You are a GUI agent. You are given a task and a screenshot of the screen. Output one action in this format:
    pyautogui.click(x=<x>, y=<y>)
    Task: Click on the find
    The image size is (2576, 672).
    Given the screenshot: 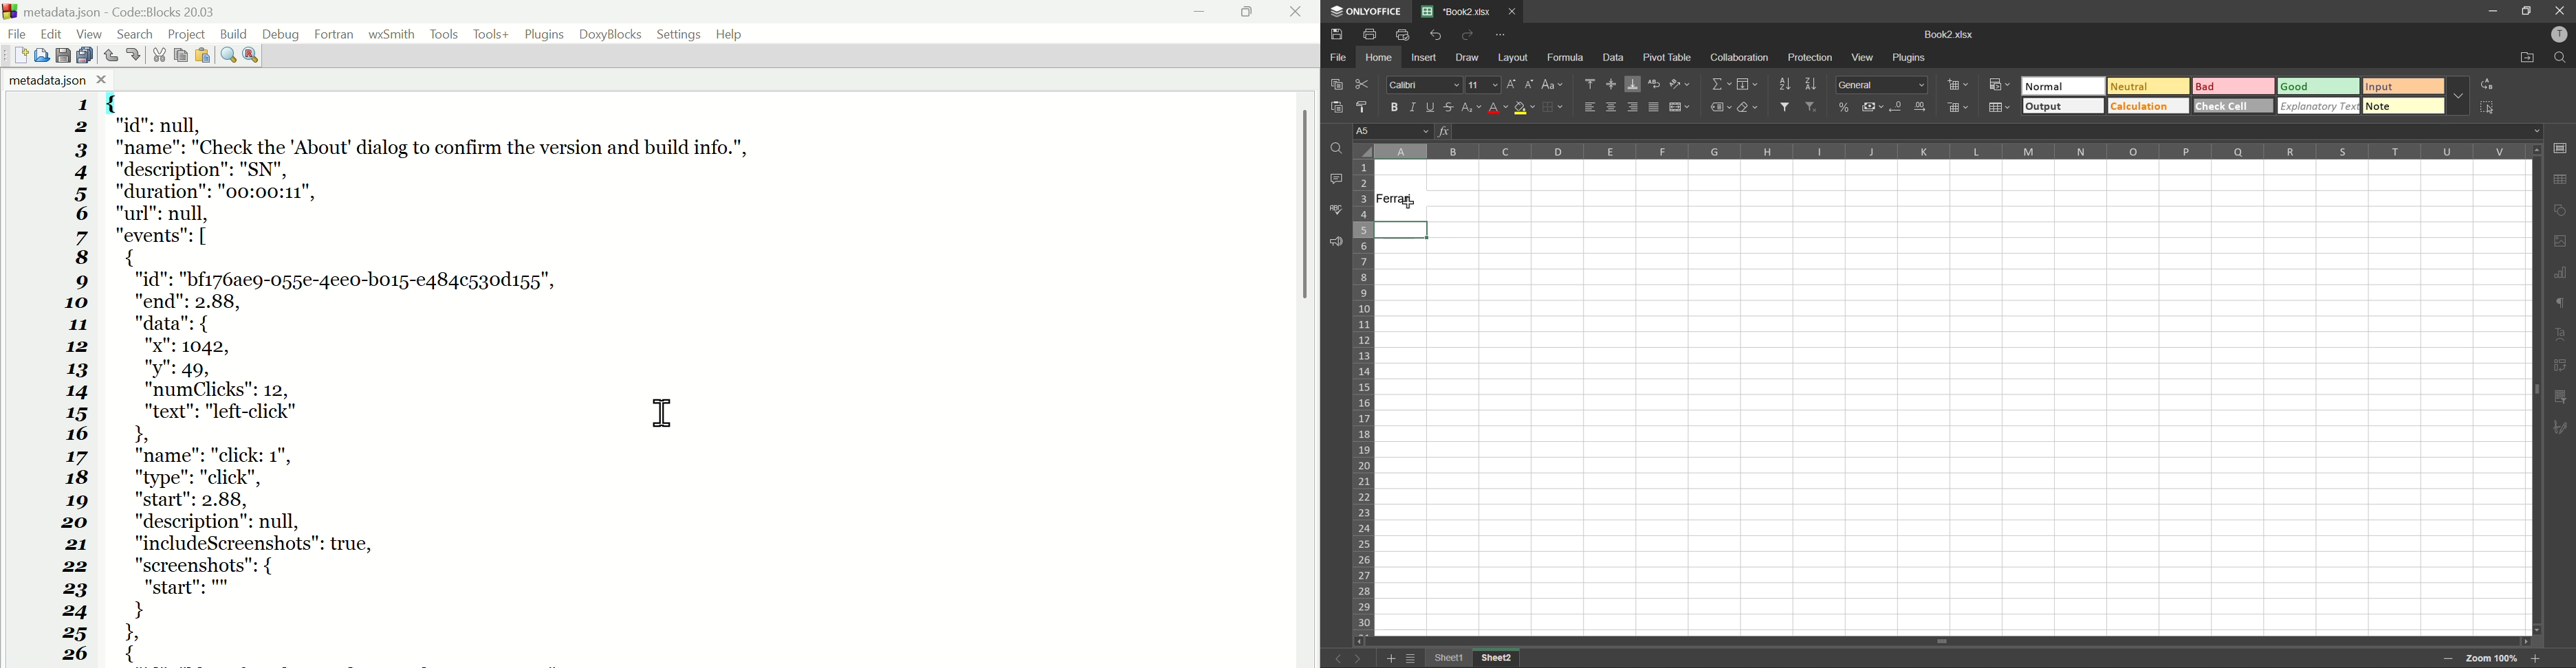 What is the action you would take?
    pyautogui.click(x=2562, y=59)
    